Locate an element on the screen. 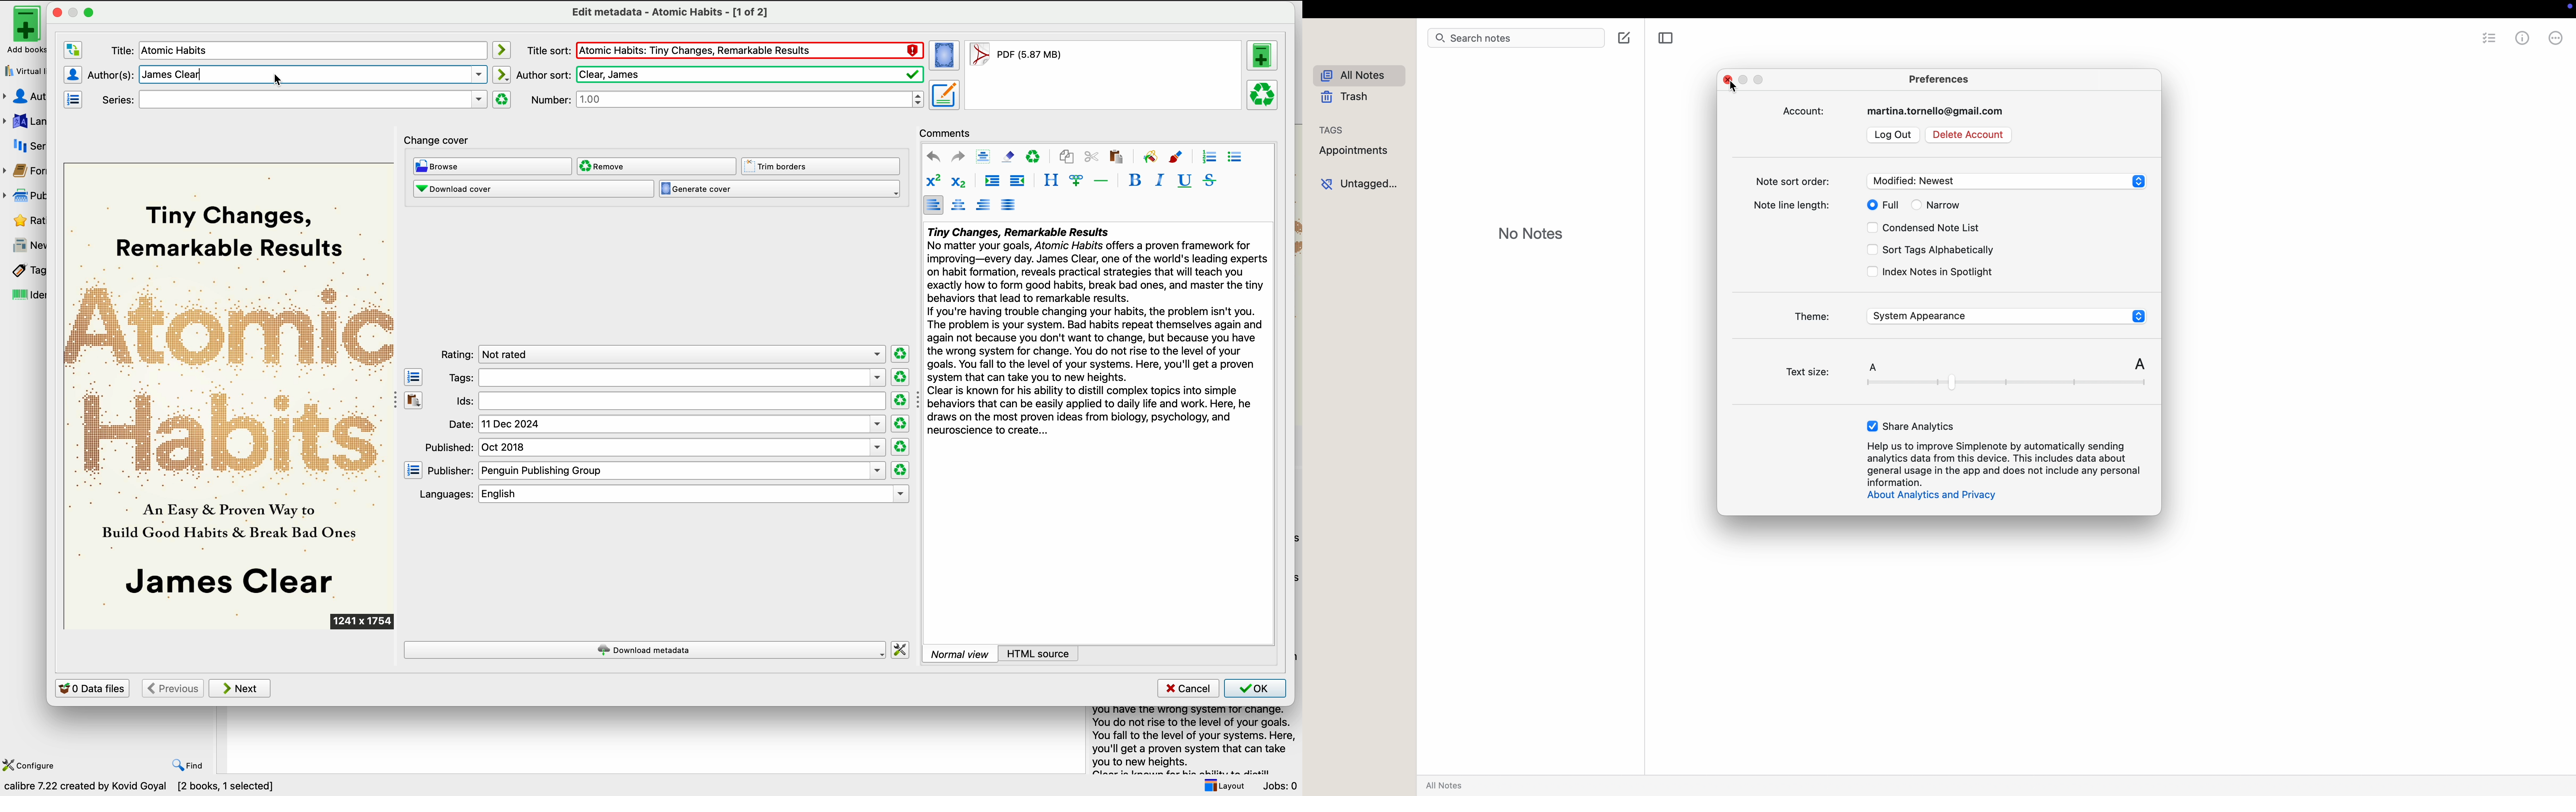 This screenshot has width=2576, height=812. log out is located at coordinates (1893, 135).